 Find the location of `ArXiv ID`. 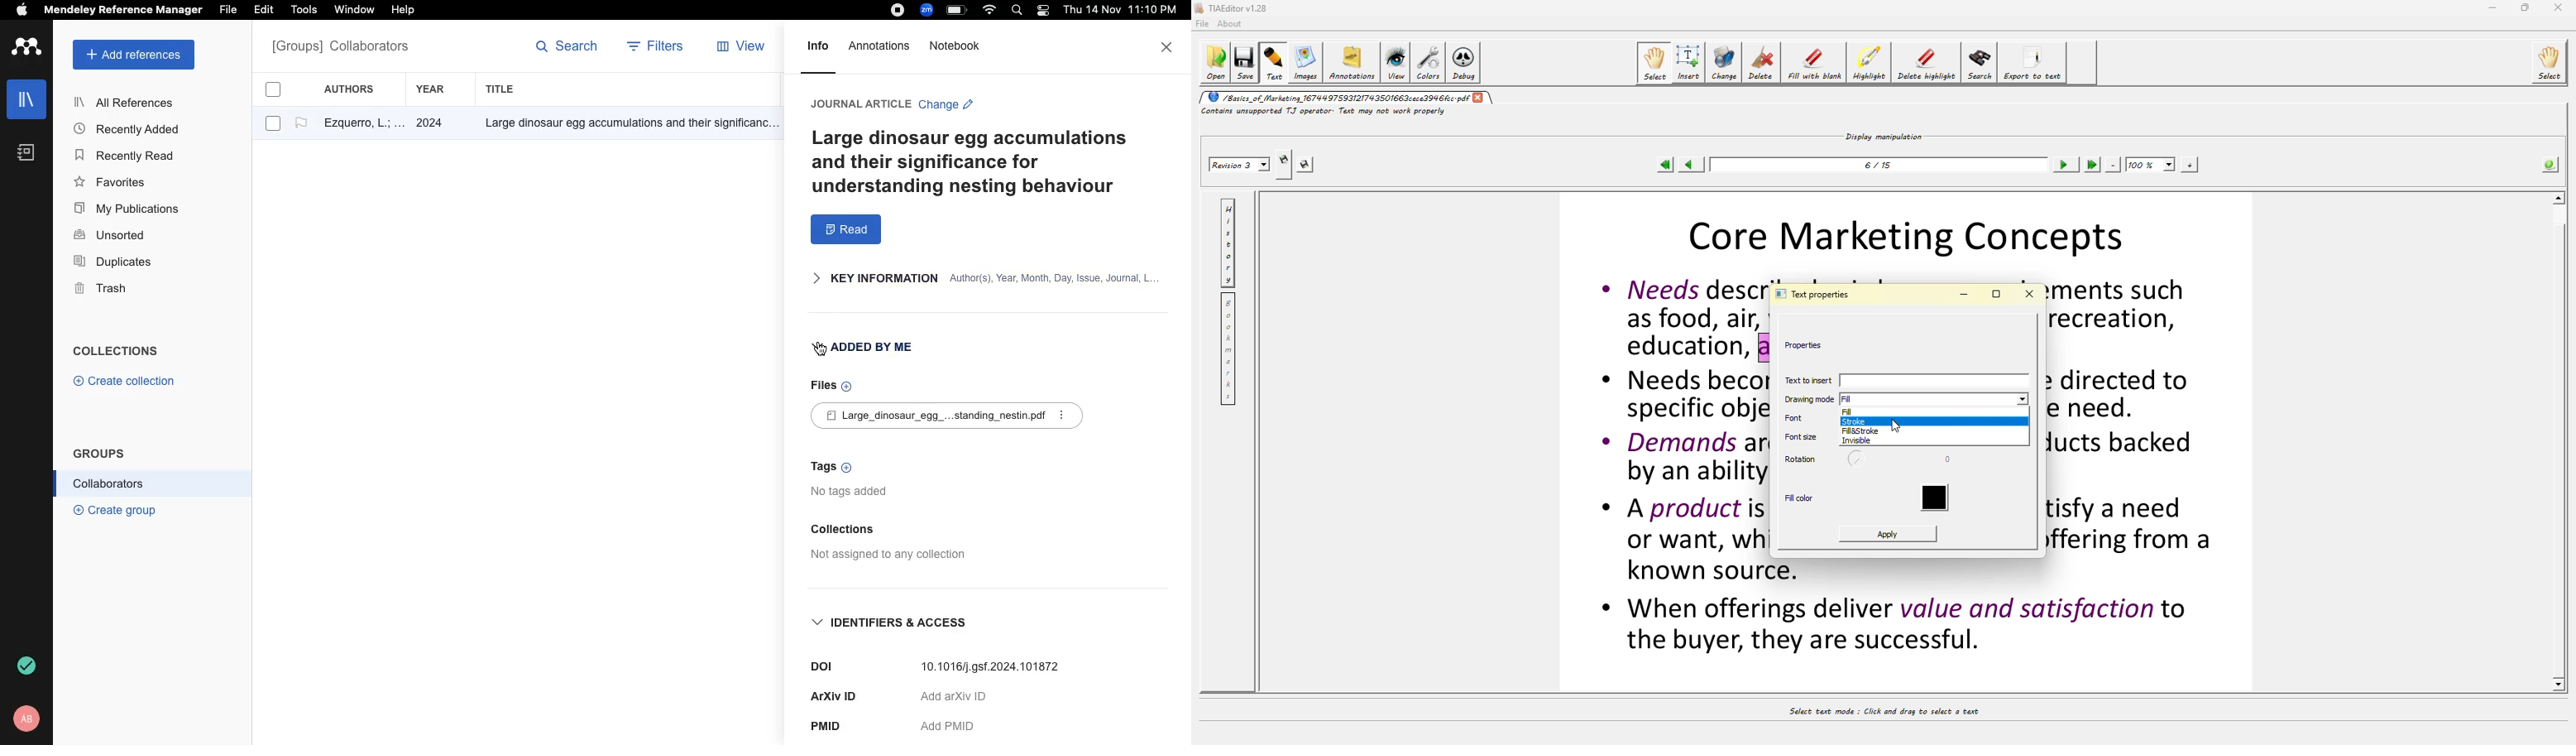

ArXiv ID is located at coordinates (838, 698).